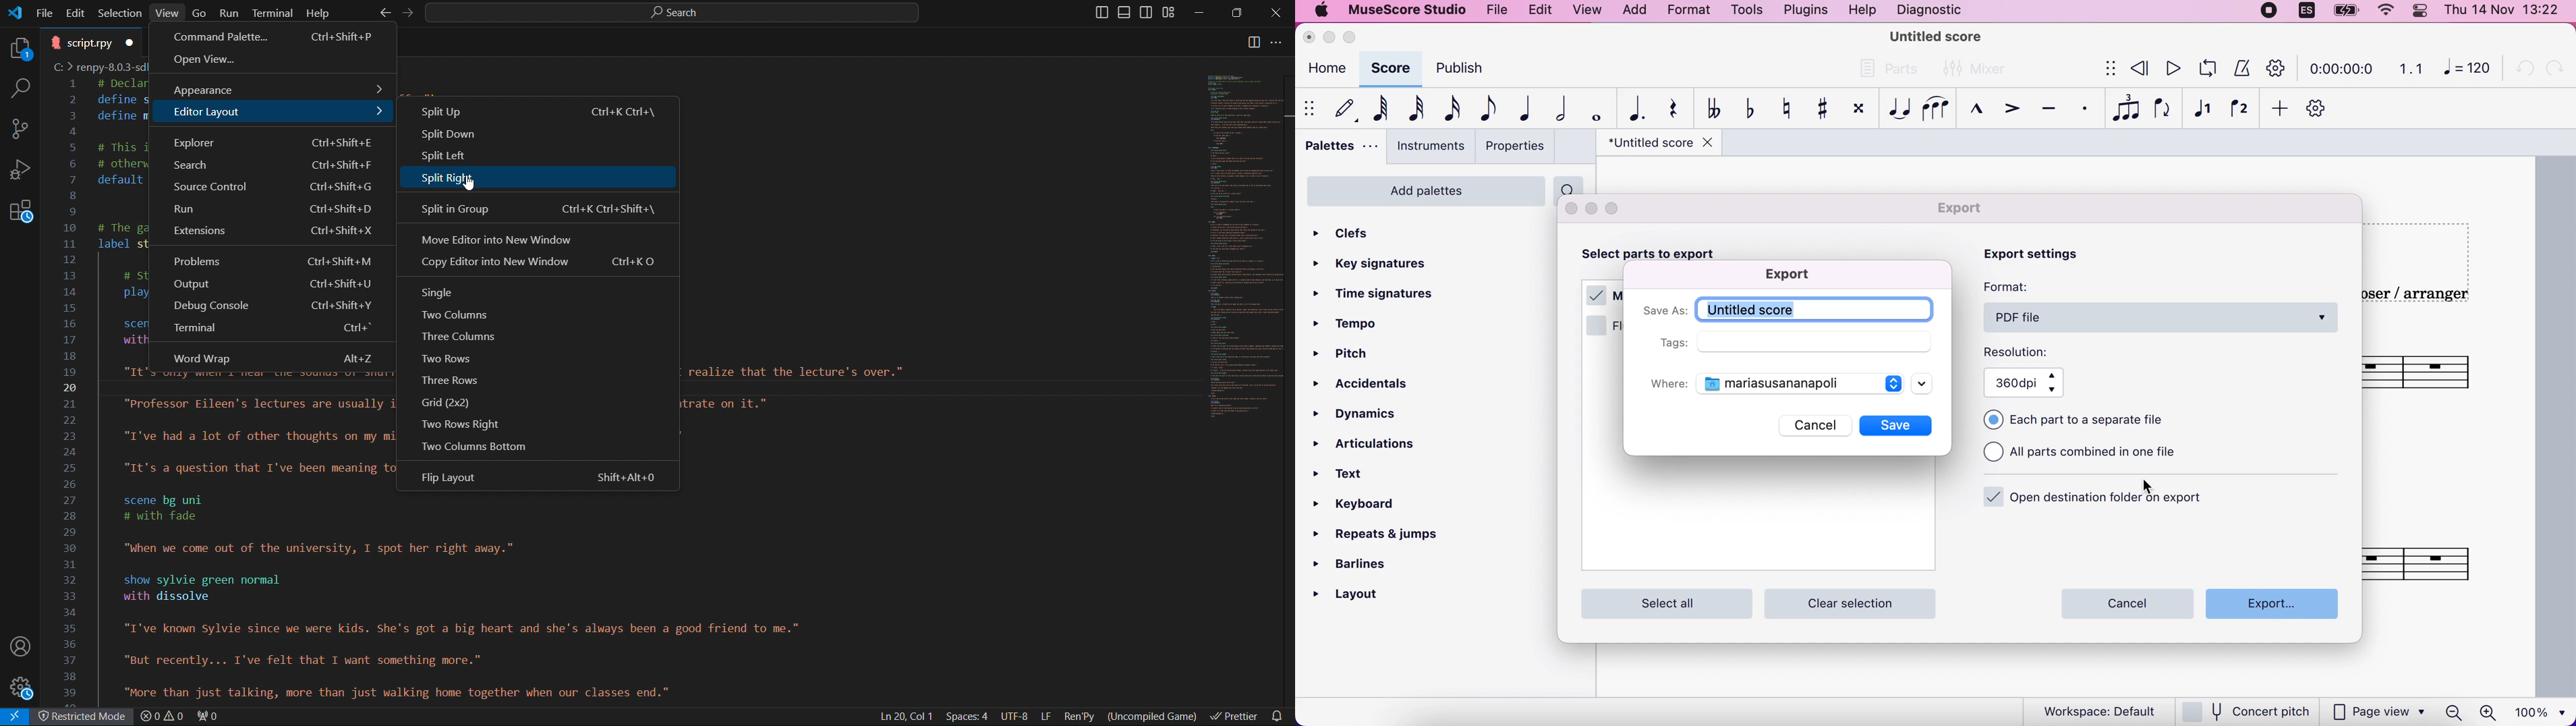 This screenshot has height=728, width=2576. Describe the element at coordinates (2079, 421) in the screenshot. I see `each part to a separate file` at that location.